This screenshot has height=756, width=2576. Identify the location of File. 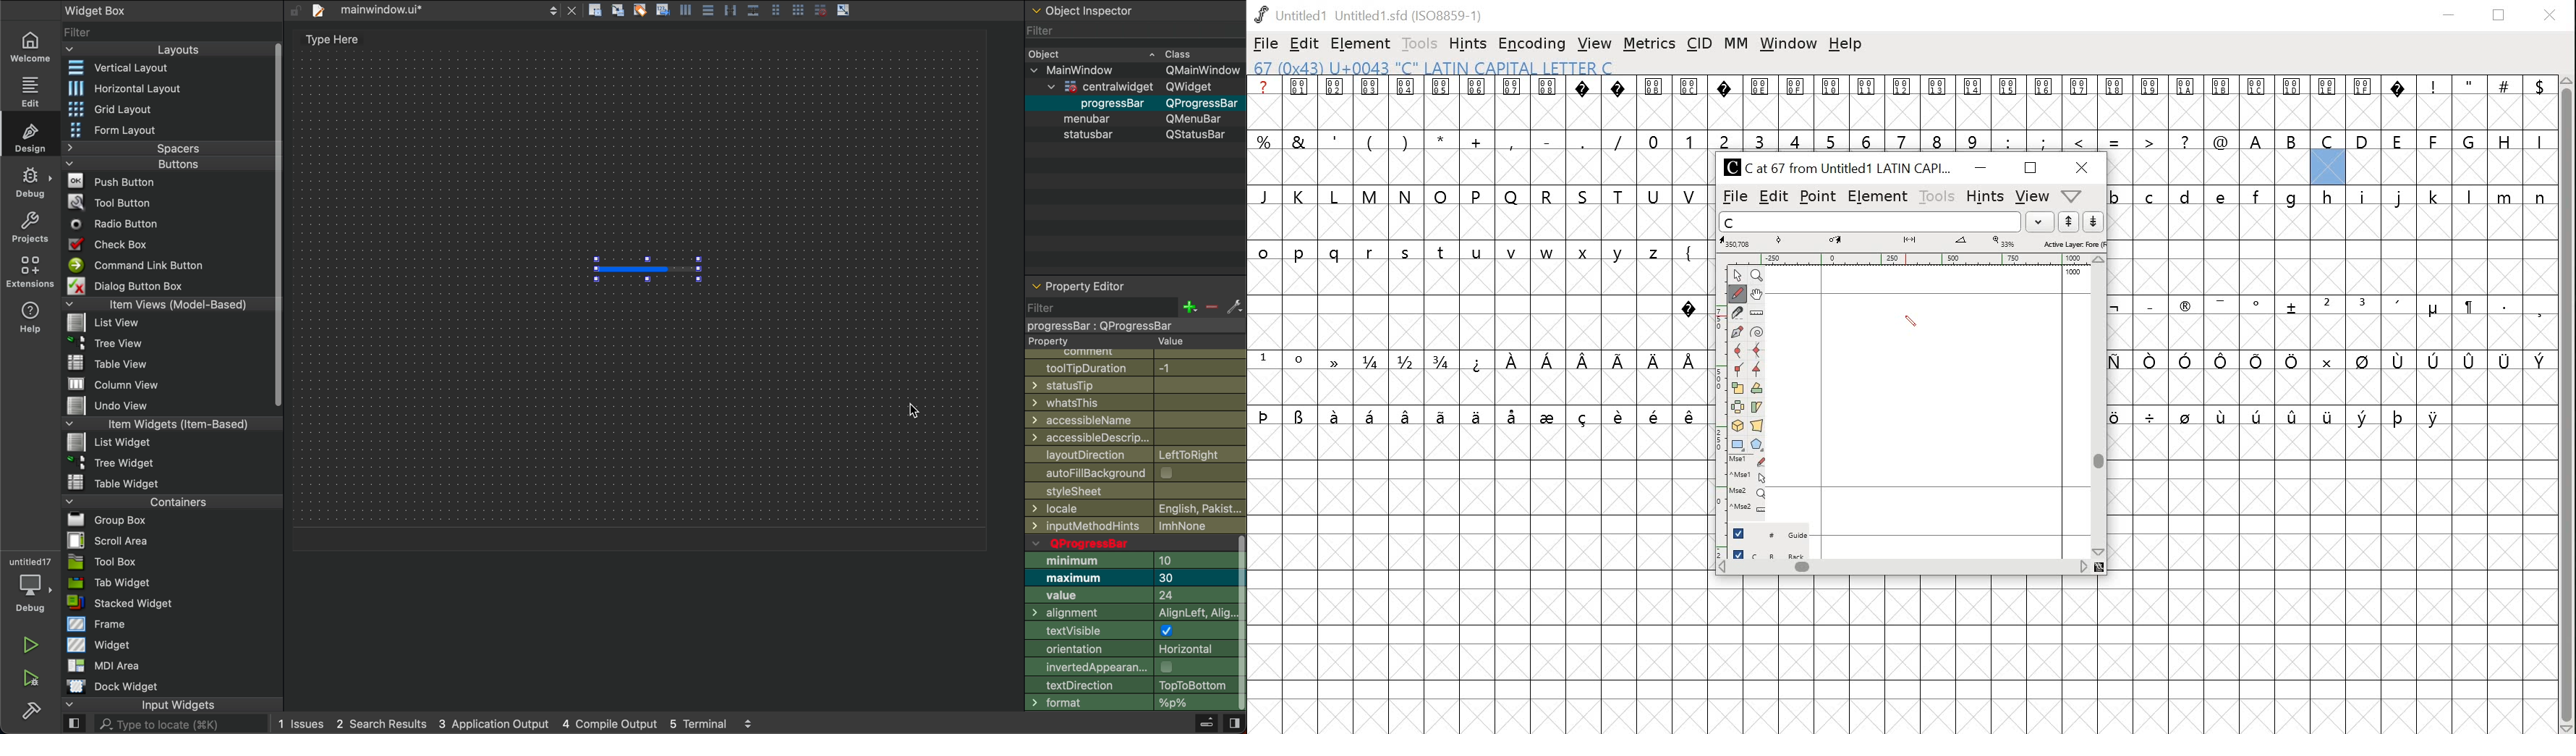
(114, 462).